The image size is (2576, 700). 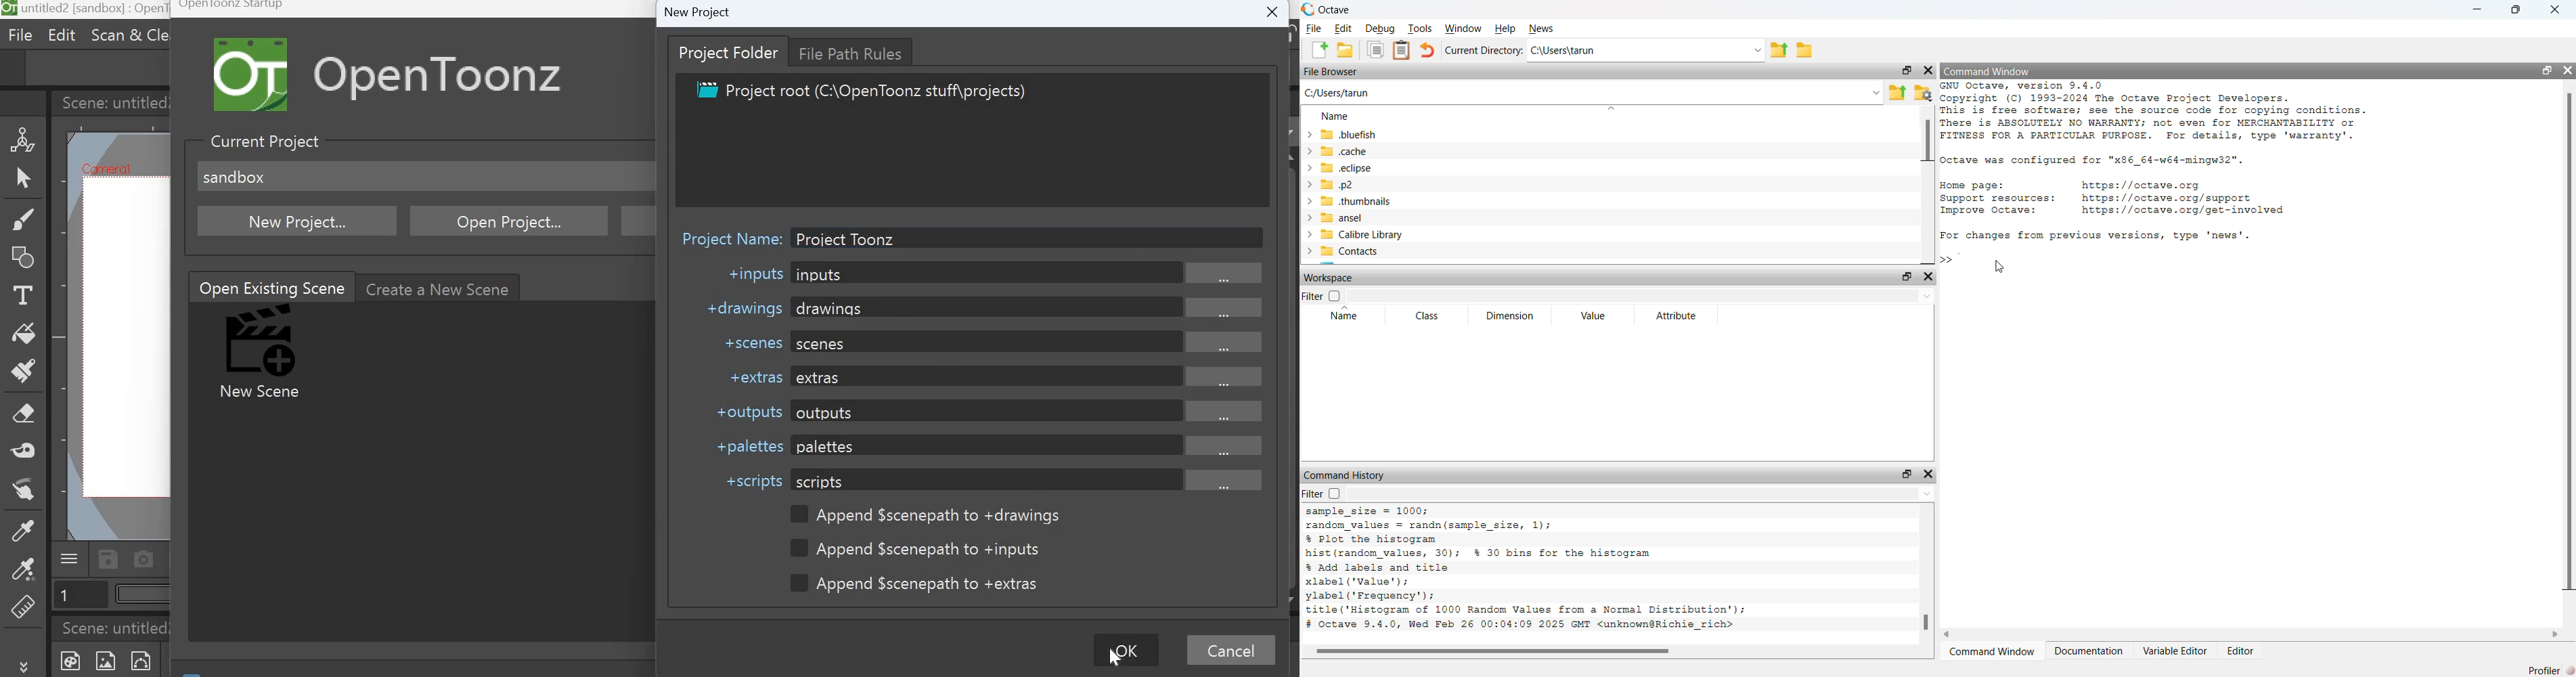 What do you see at coordinates (1419, 28) in the screenshot?
I see `Tools` at bounding box center [1419, 28].